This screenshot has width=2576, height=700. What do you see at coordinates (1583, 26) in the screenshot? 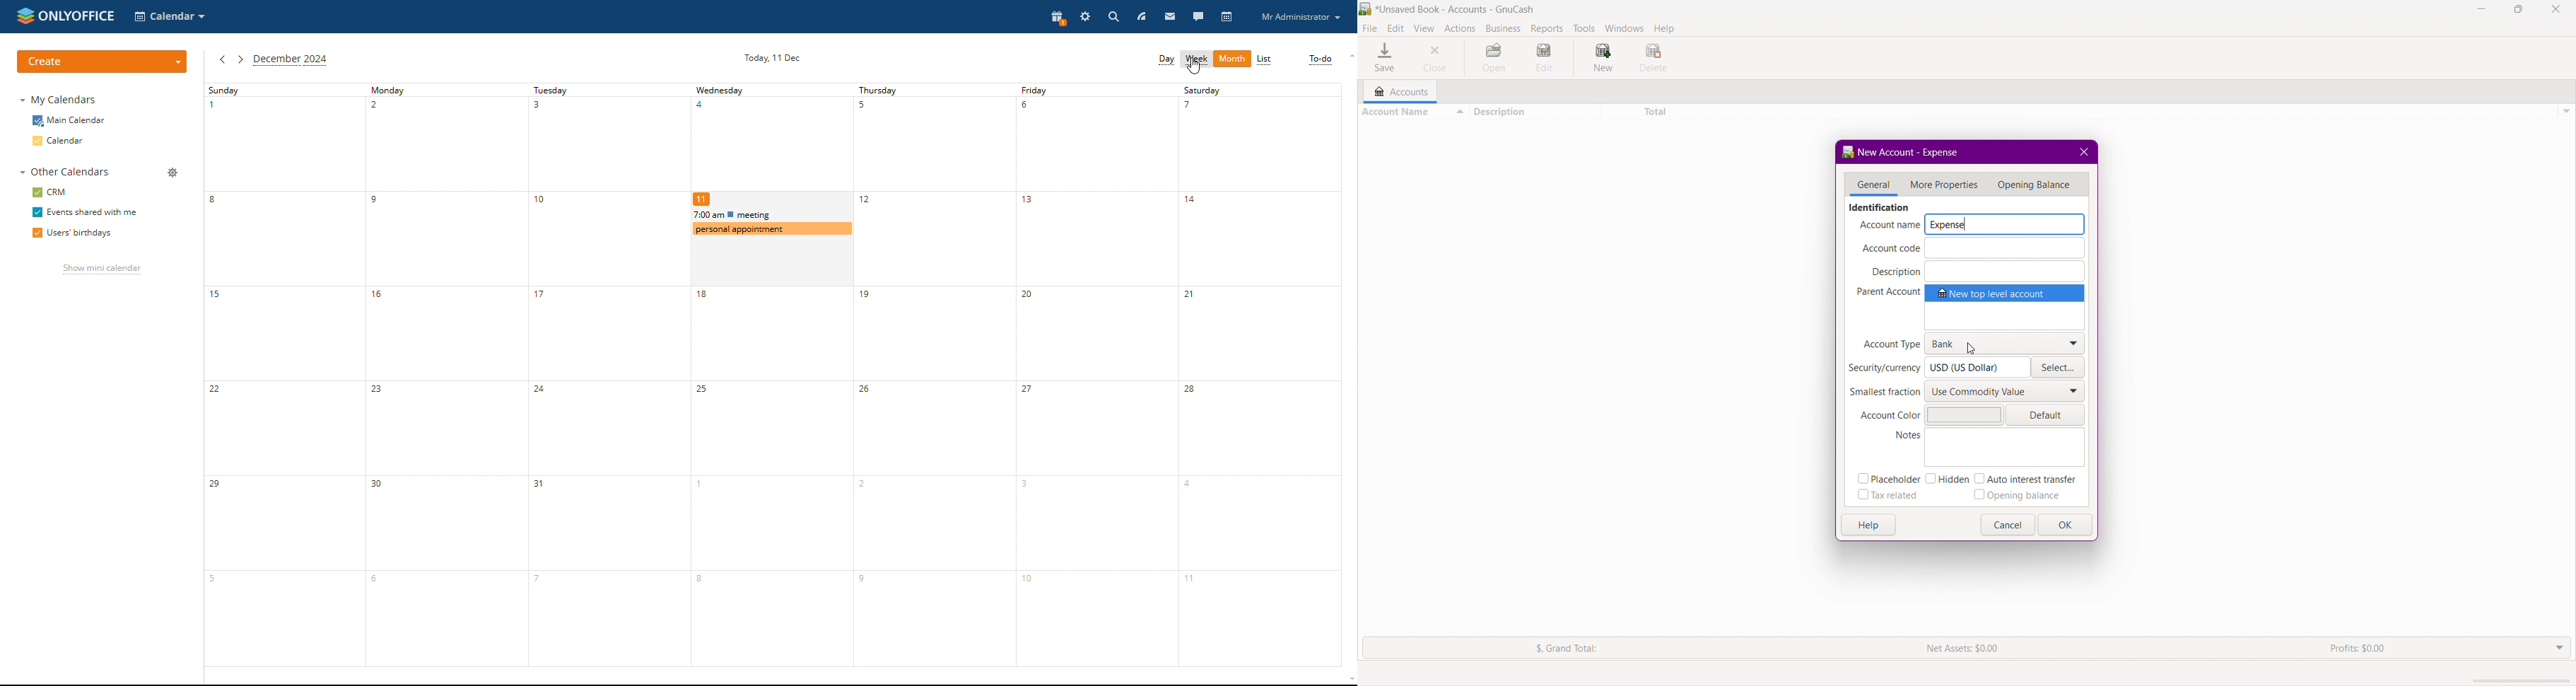
I see `Tools` at bounding box center [1583, 26].